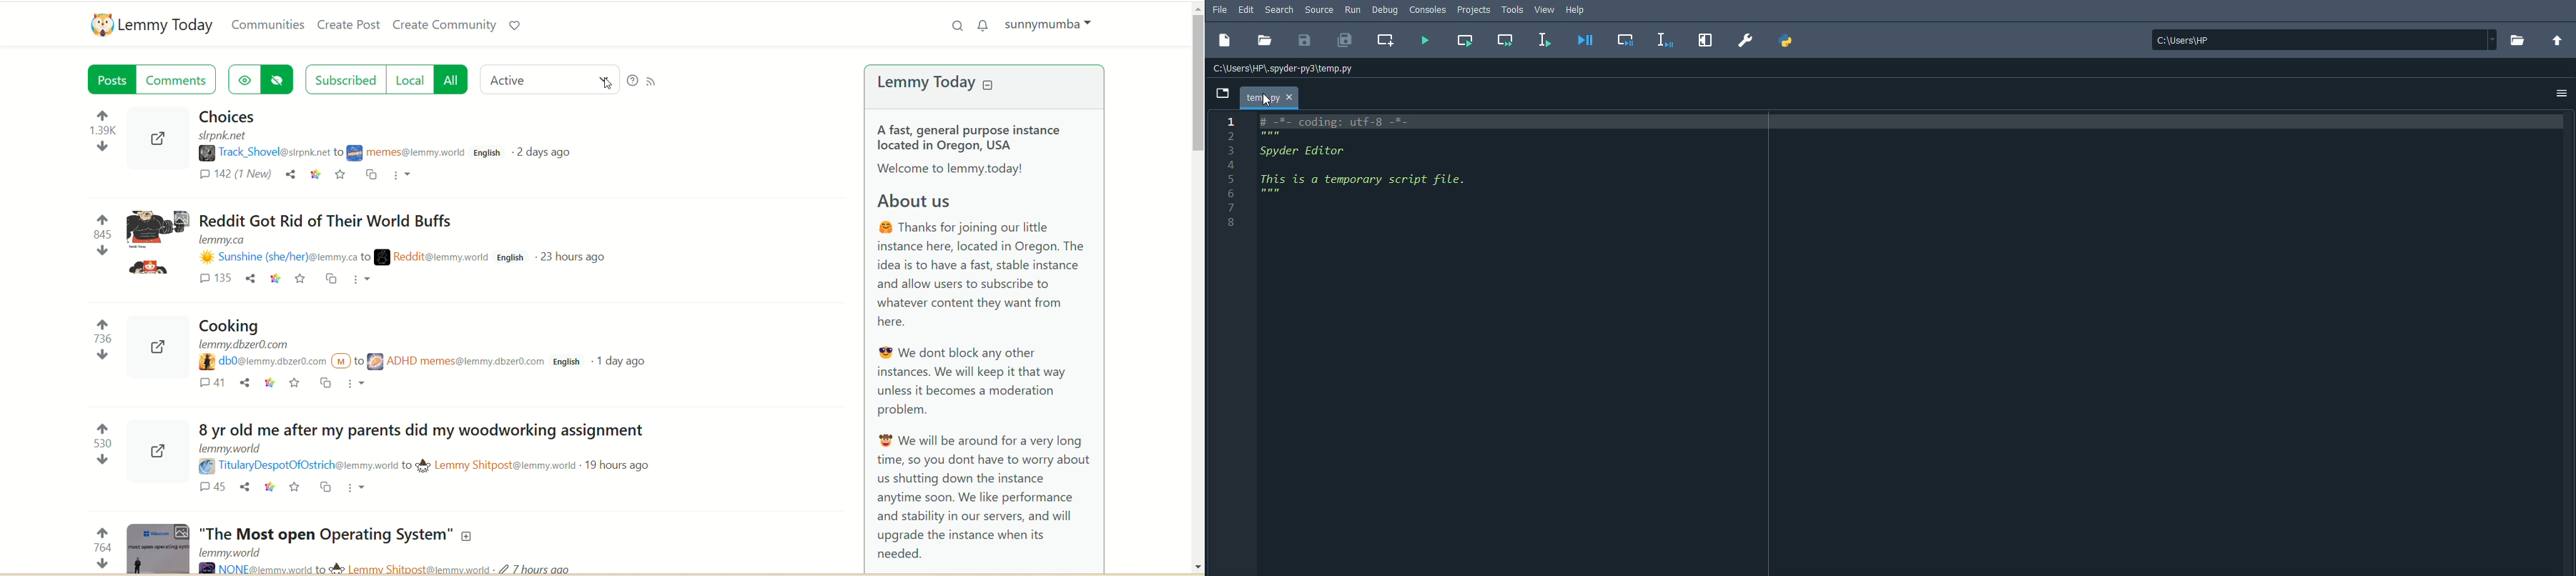 The height and width of the screenshot is (588, 2576). I want to click on Preferences, so click(1745, 40).